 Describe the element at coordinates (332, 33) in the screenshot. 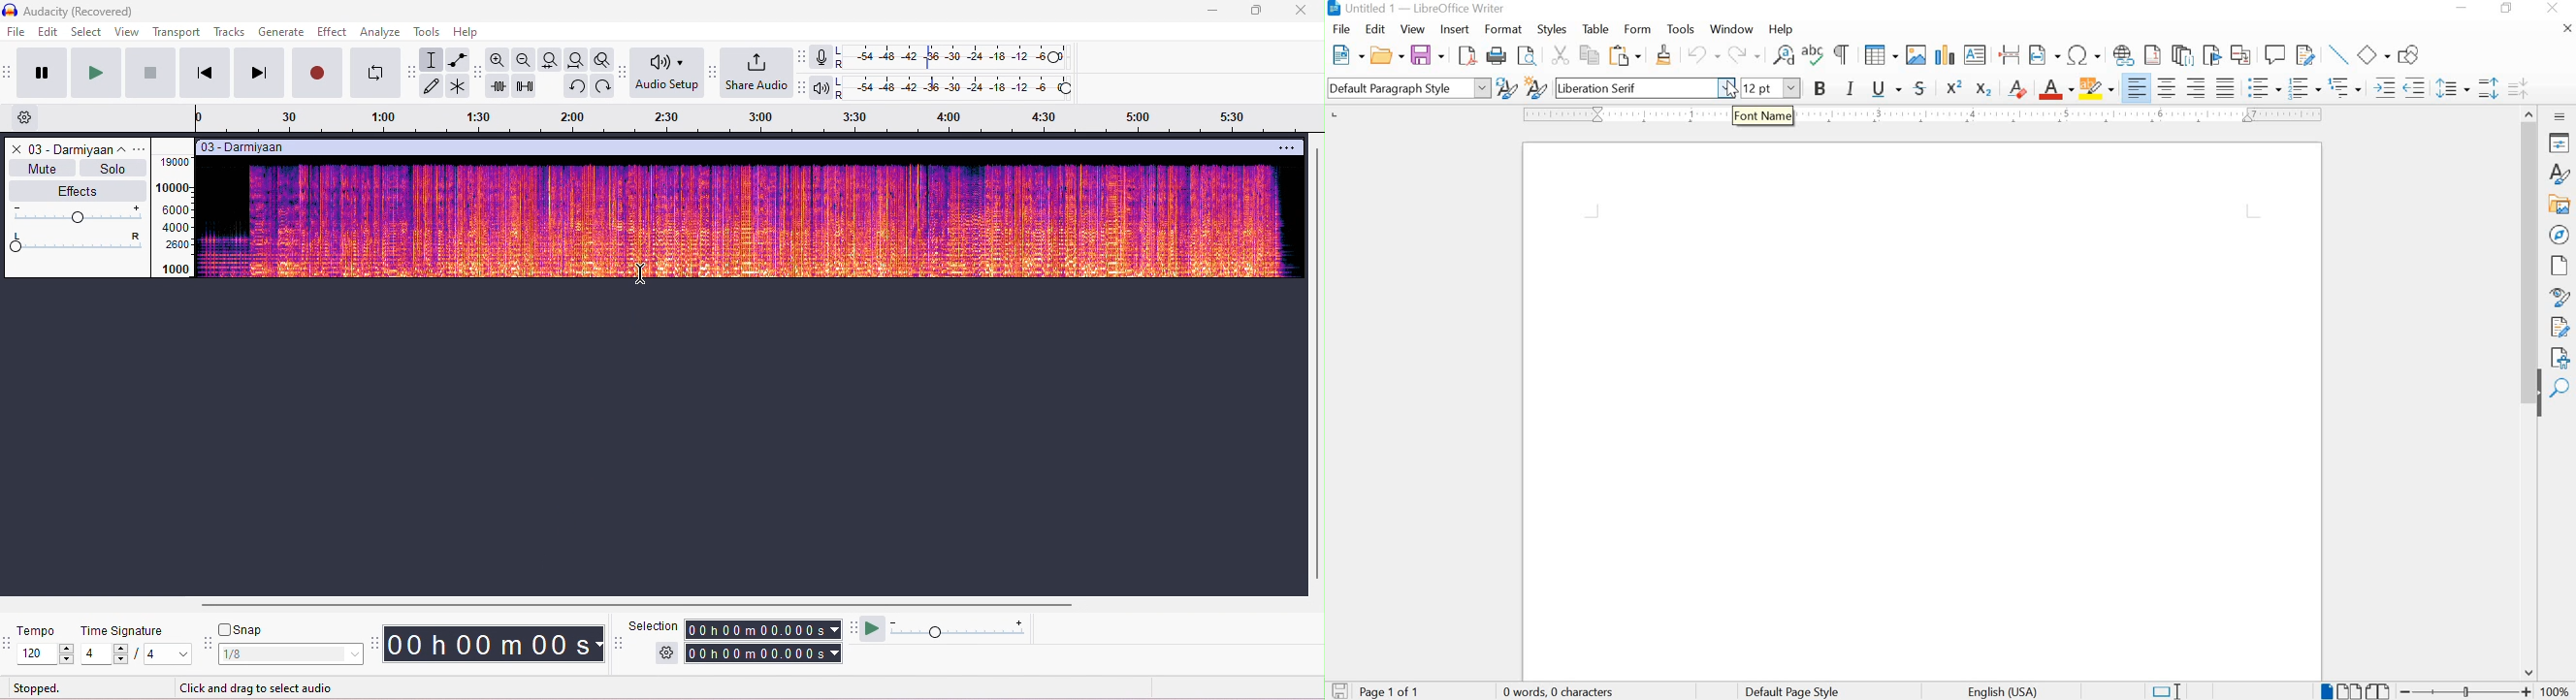

I see `effect` at that location.